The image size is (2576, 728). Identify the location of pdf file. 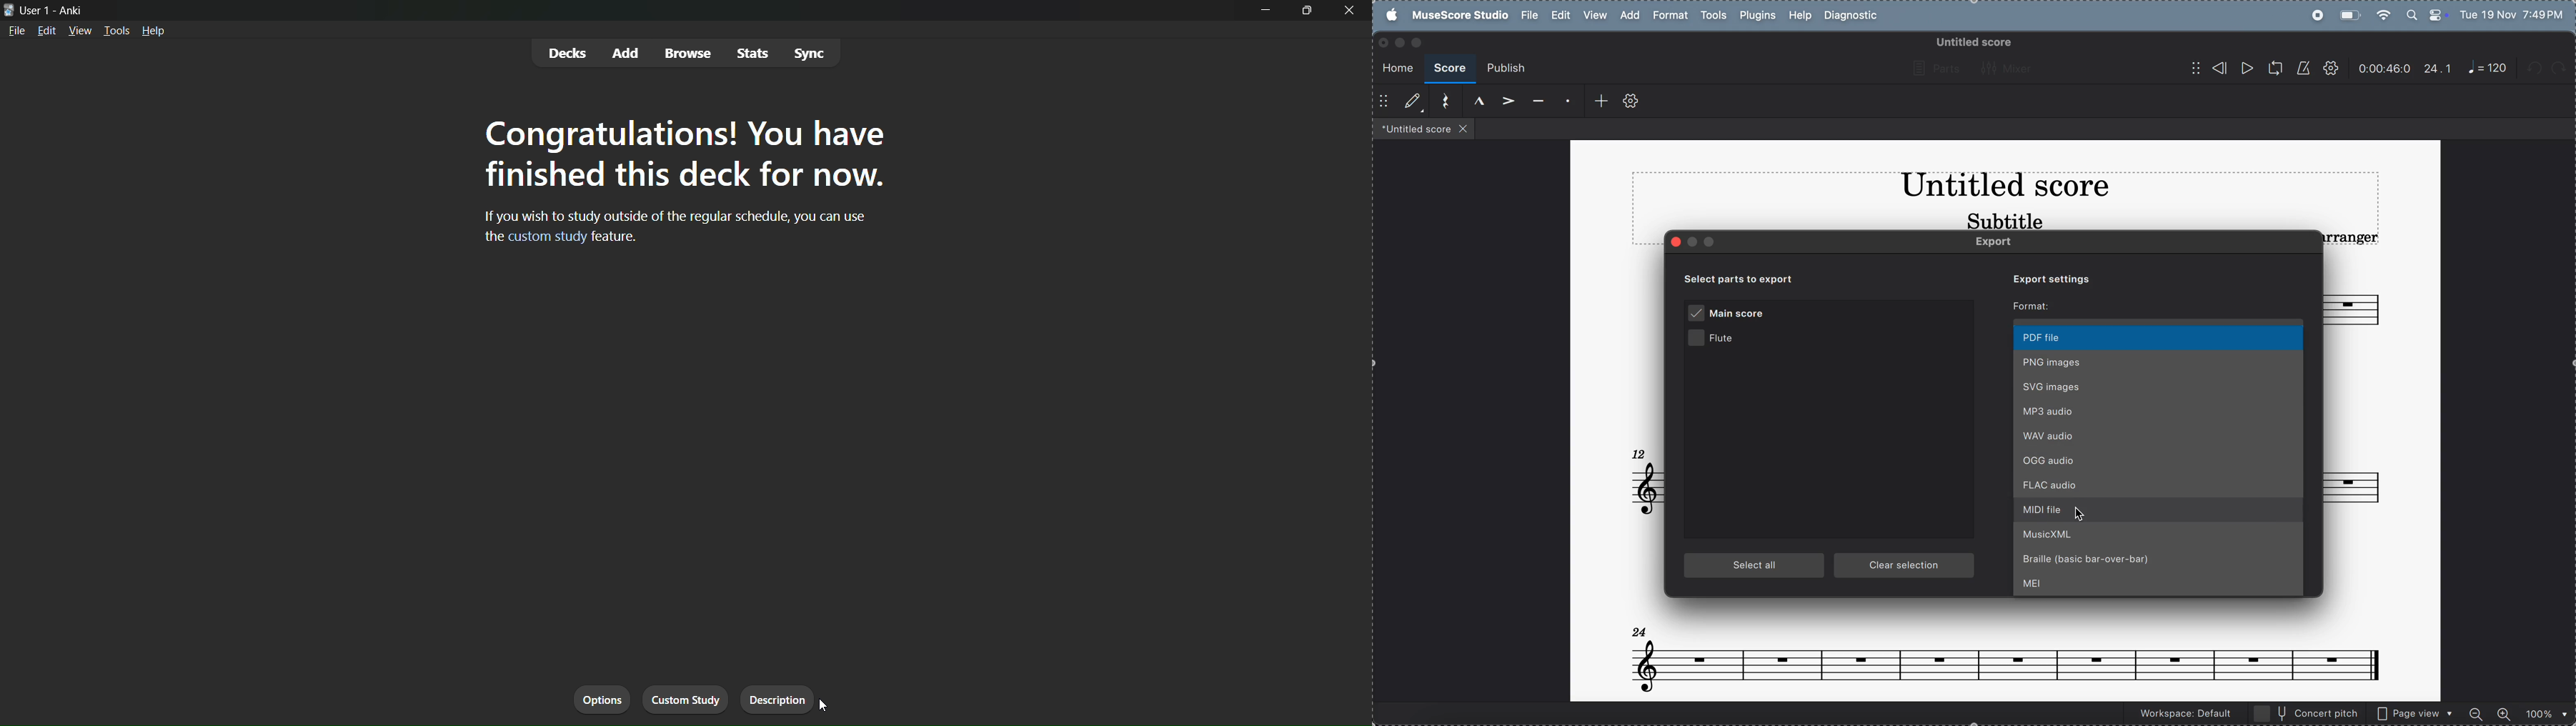
(2159, 337).